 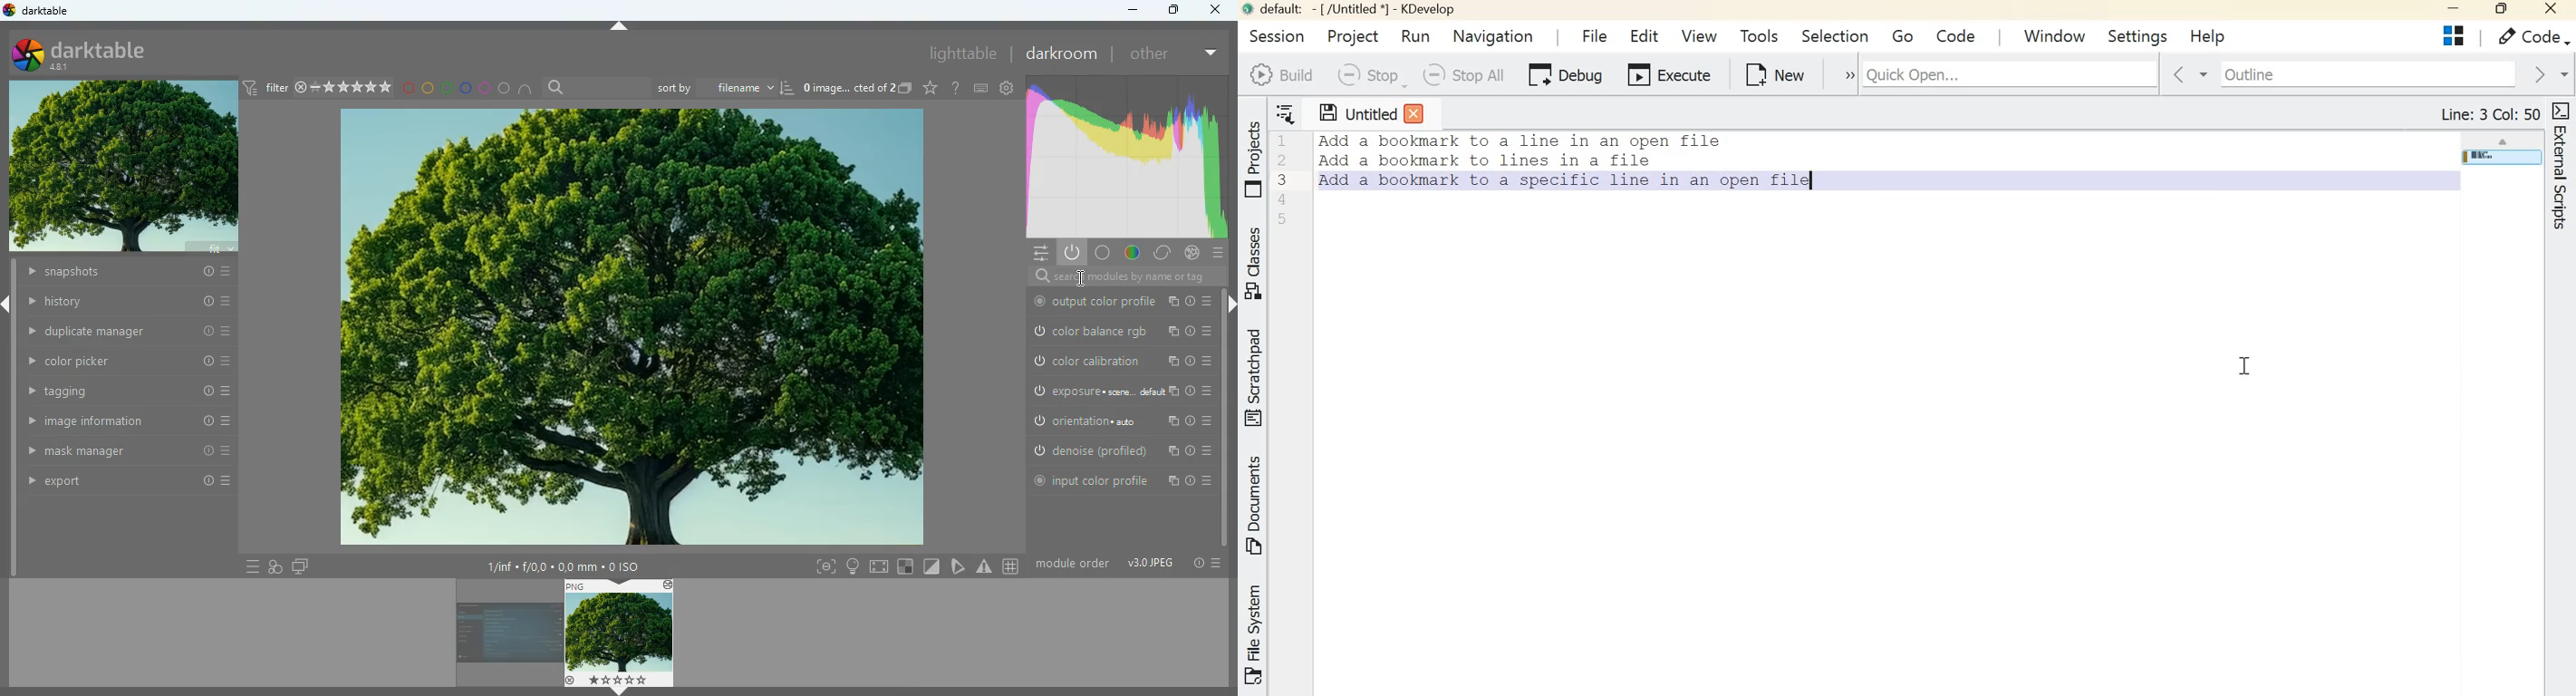 I want to click on blue, so click(x=468, y=90).